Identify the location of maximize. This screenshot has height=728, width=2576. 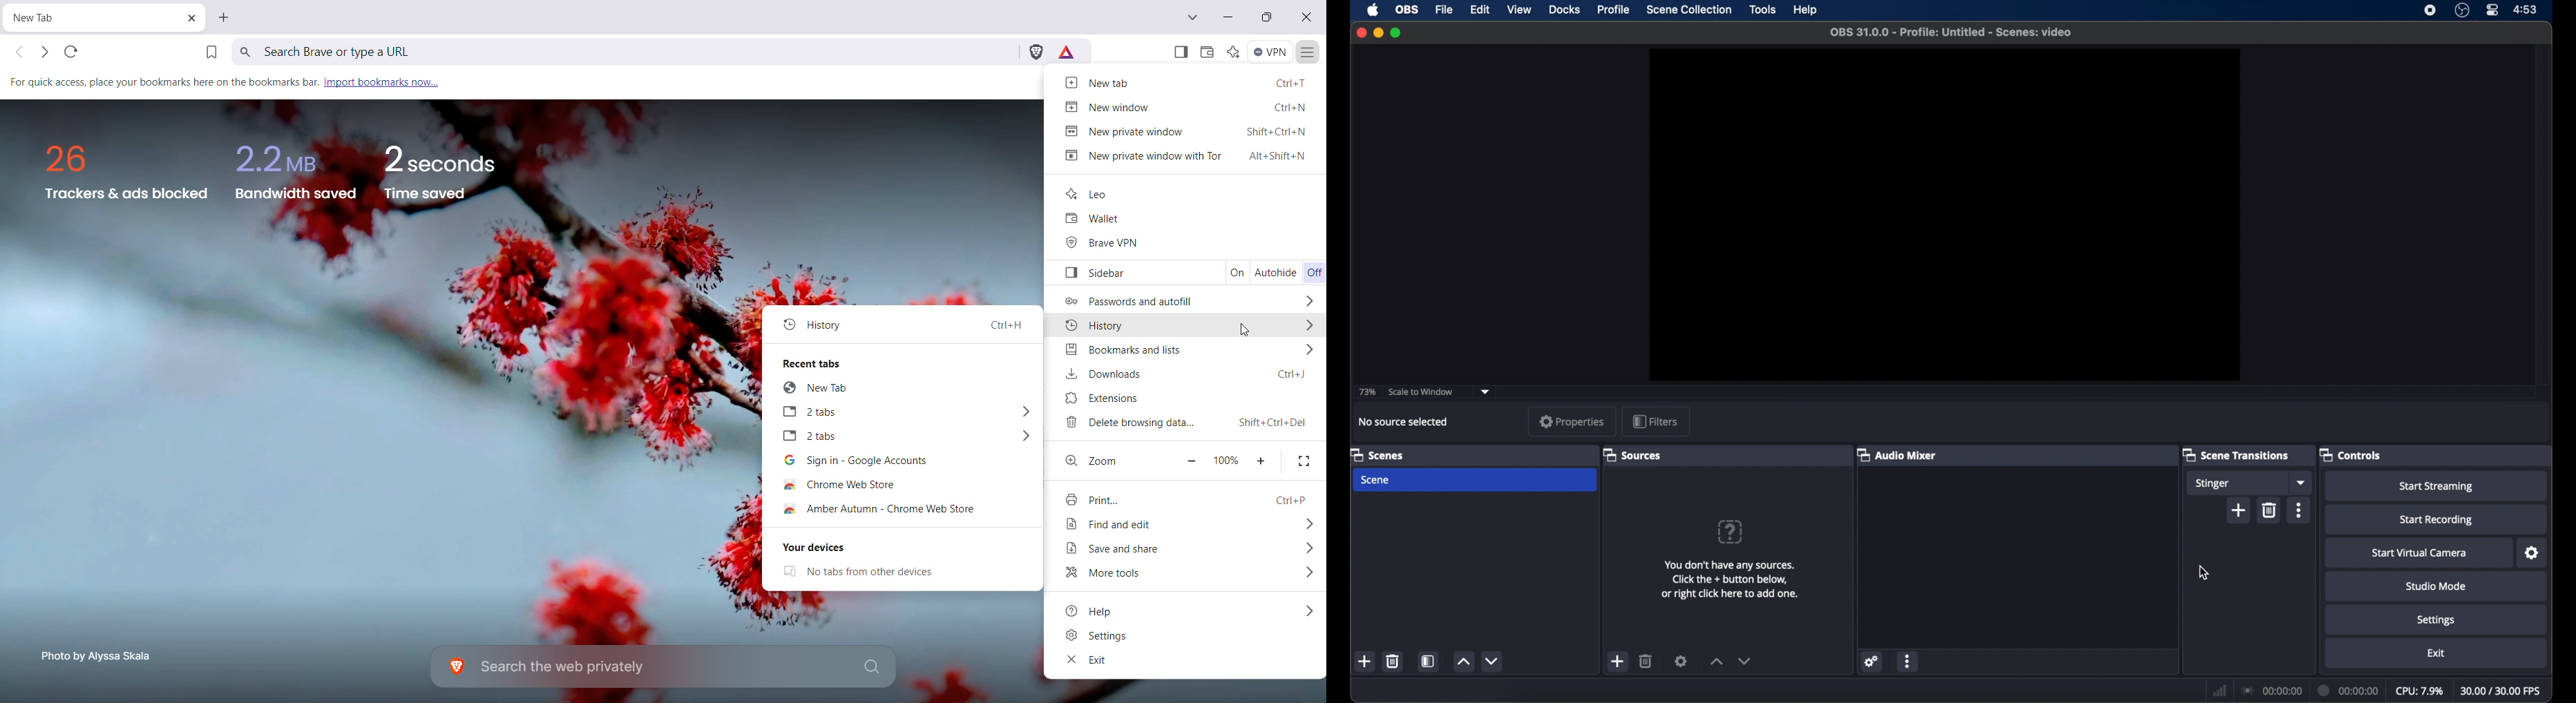
(1397, 32).